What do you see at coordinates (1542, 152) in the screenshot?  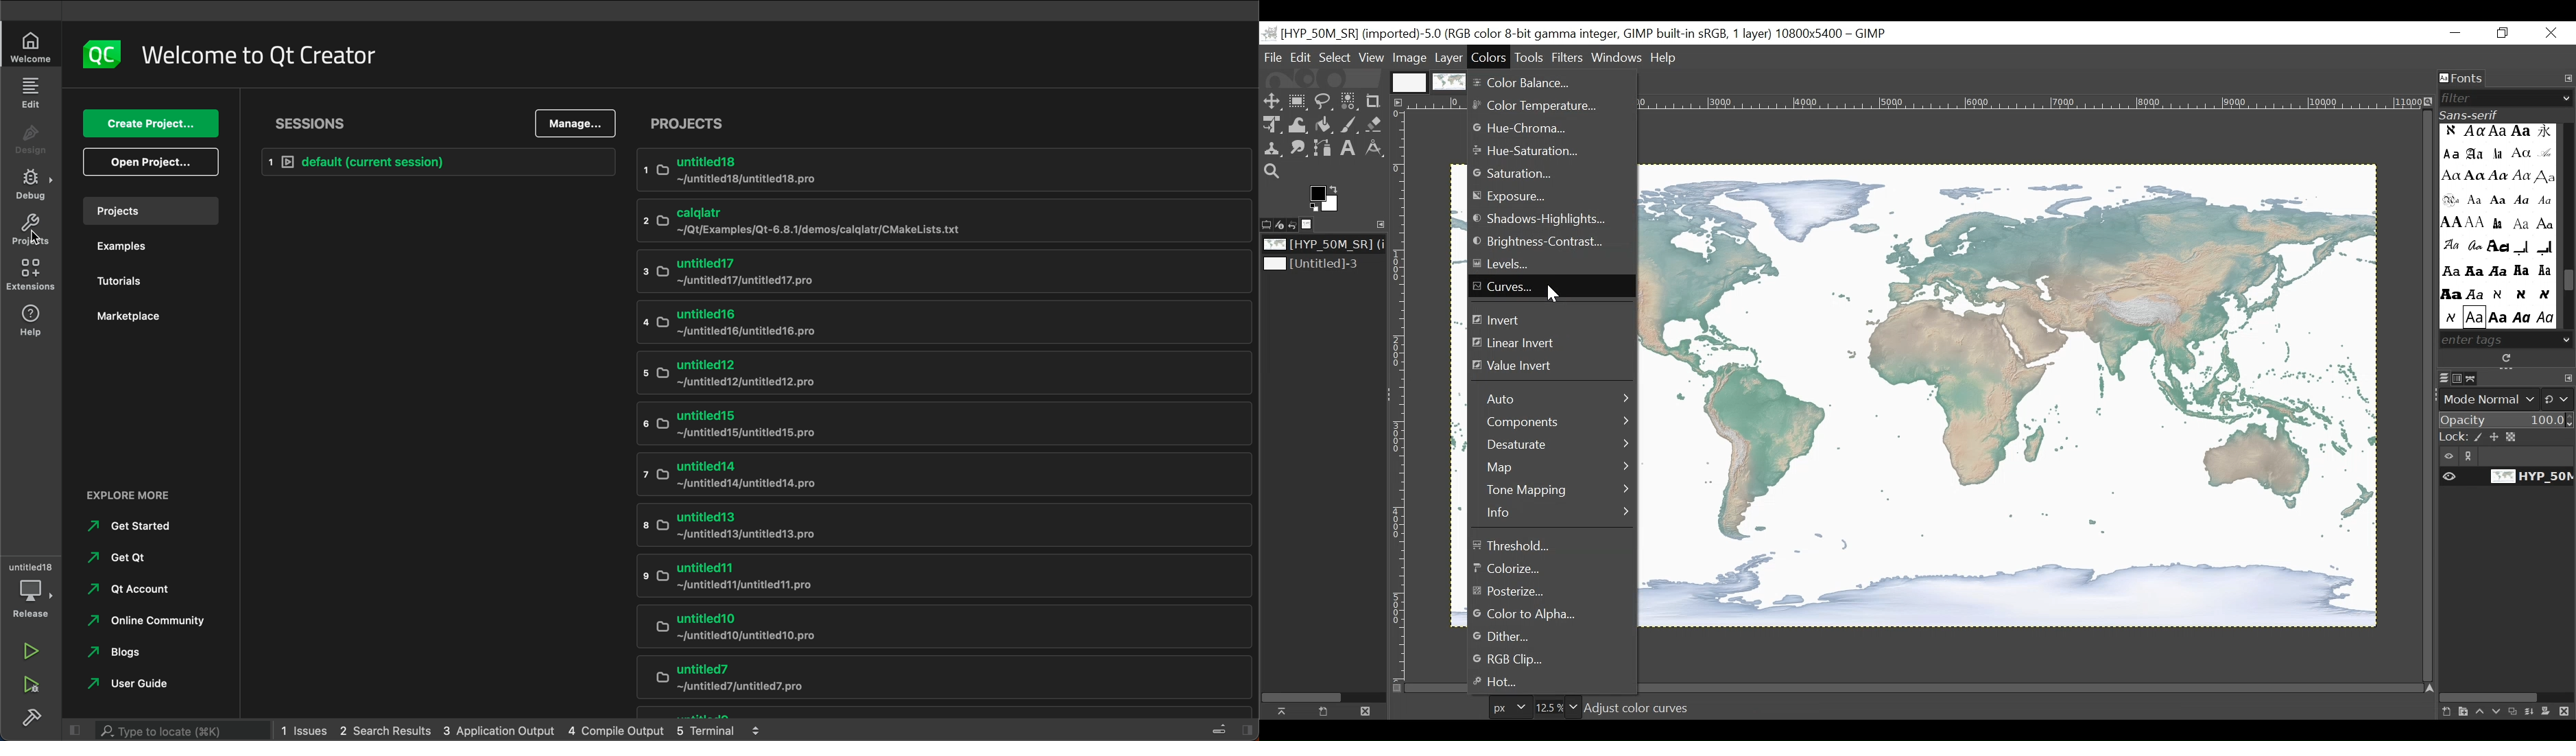 I see `Hue Saturation` at bounding box center [1542, 152].